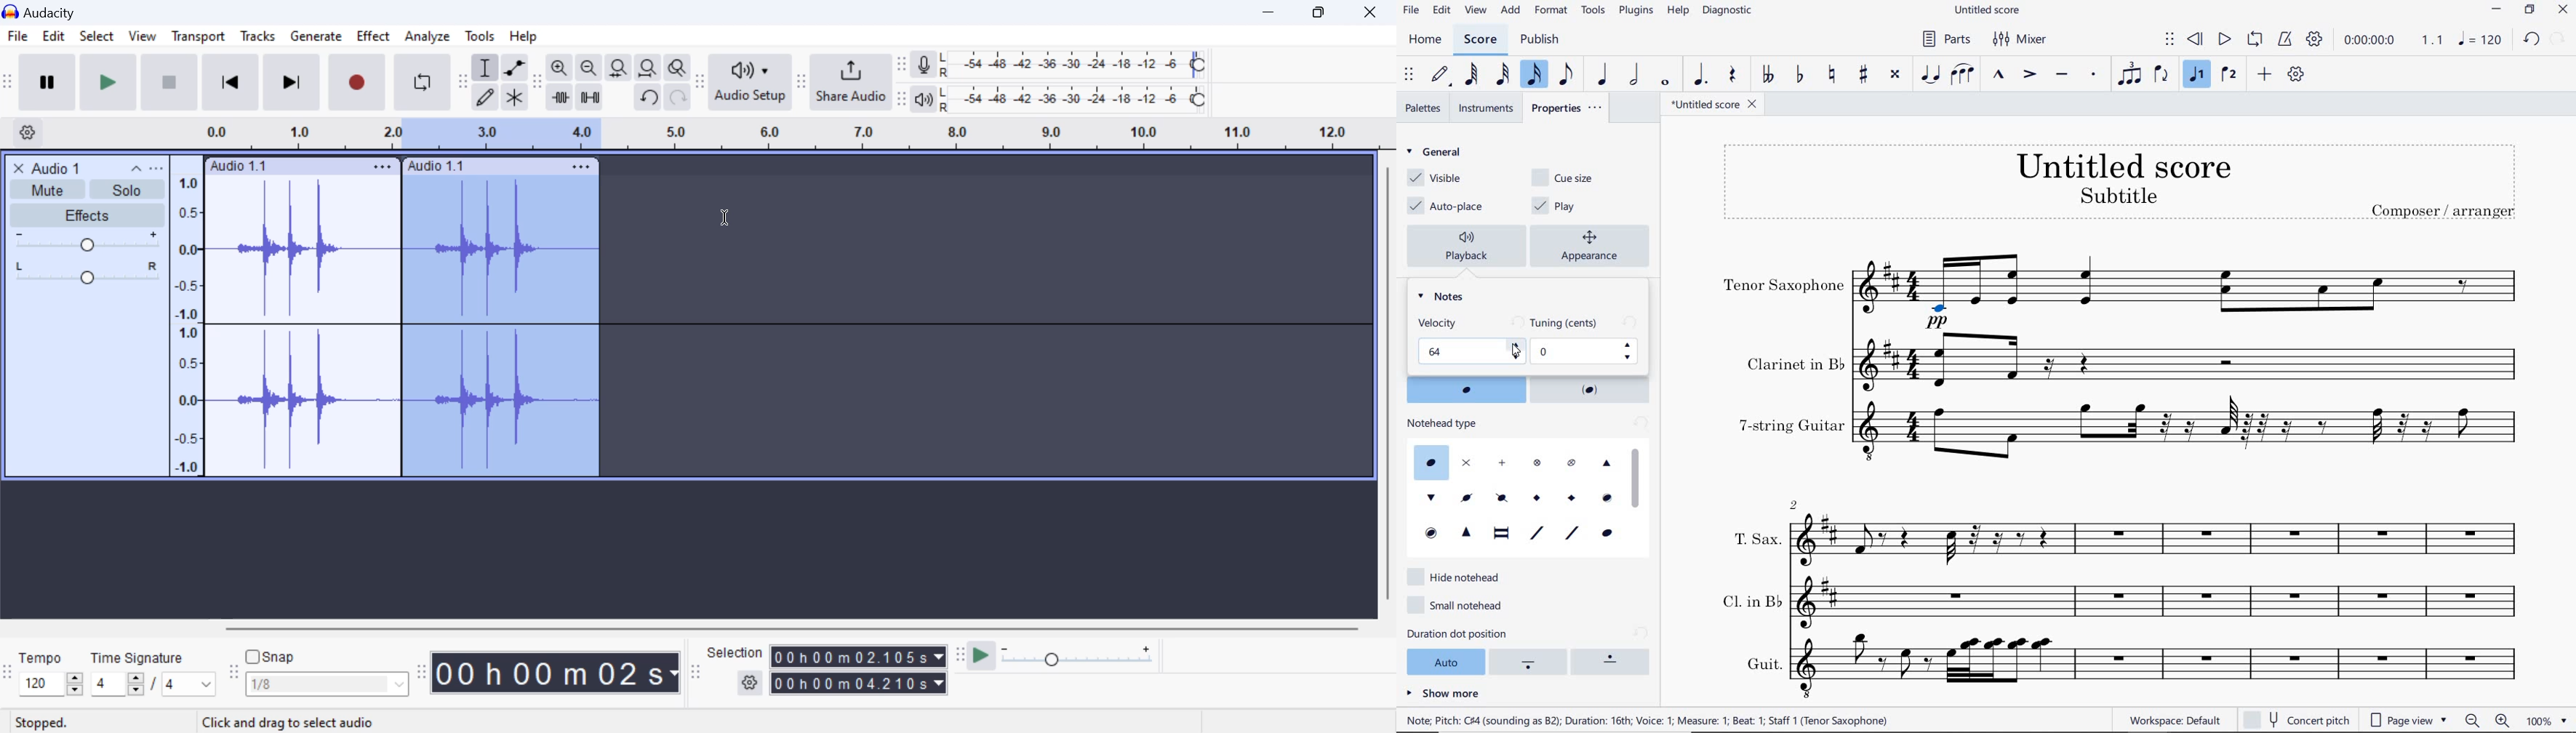 The height and width of the screenshot is (756, 2576). What do you see at coordinates (561, 97) in the screenshot?
I see `trim audio outside select` at bounding box center [561, 97].